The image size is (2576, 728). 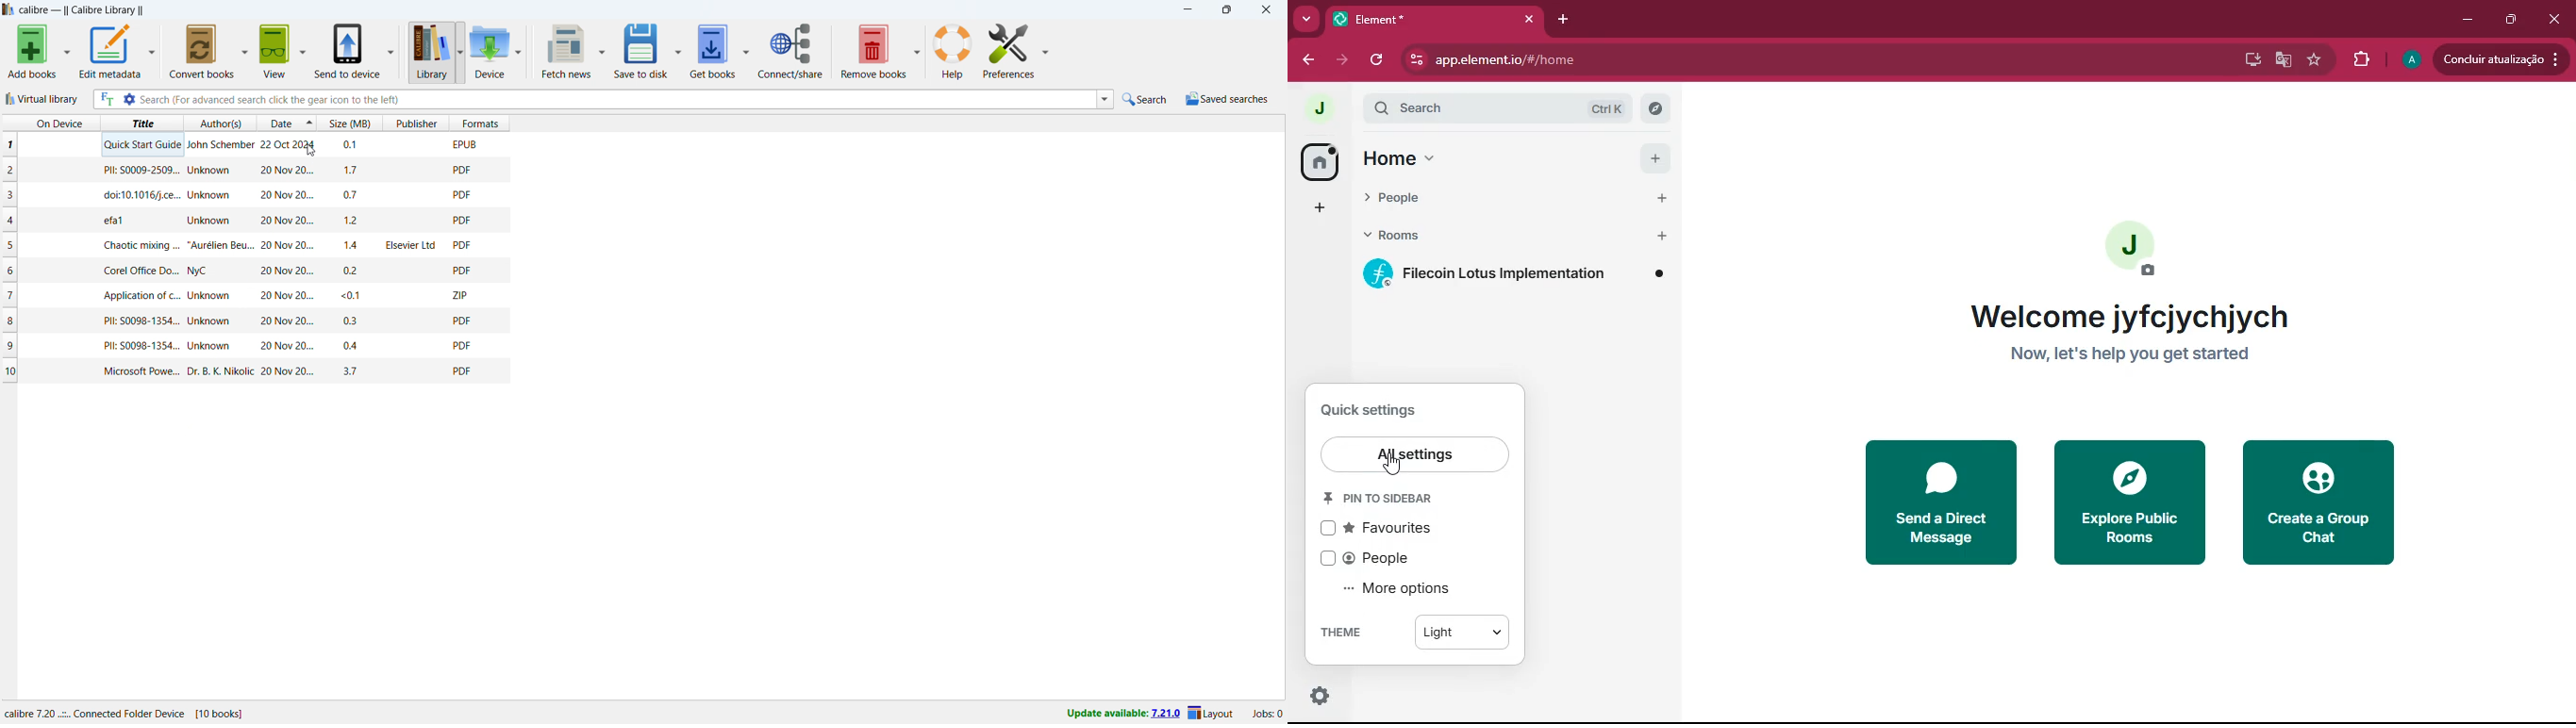 I want to click on saved searches, so click(x=1227, y=99).